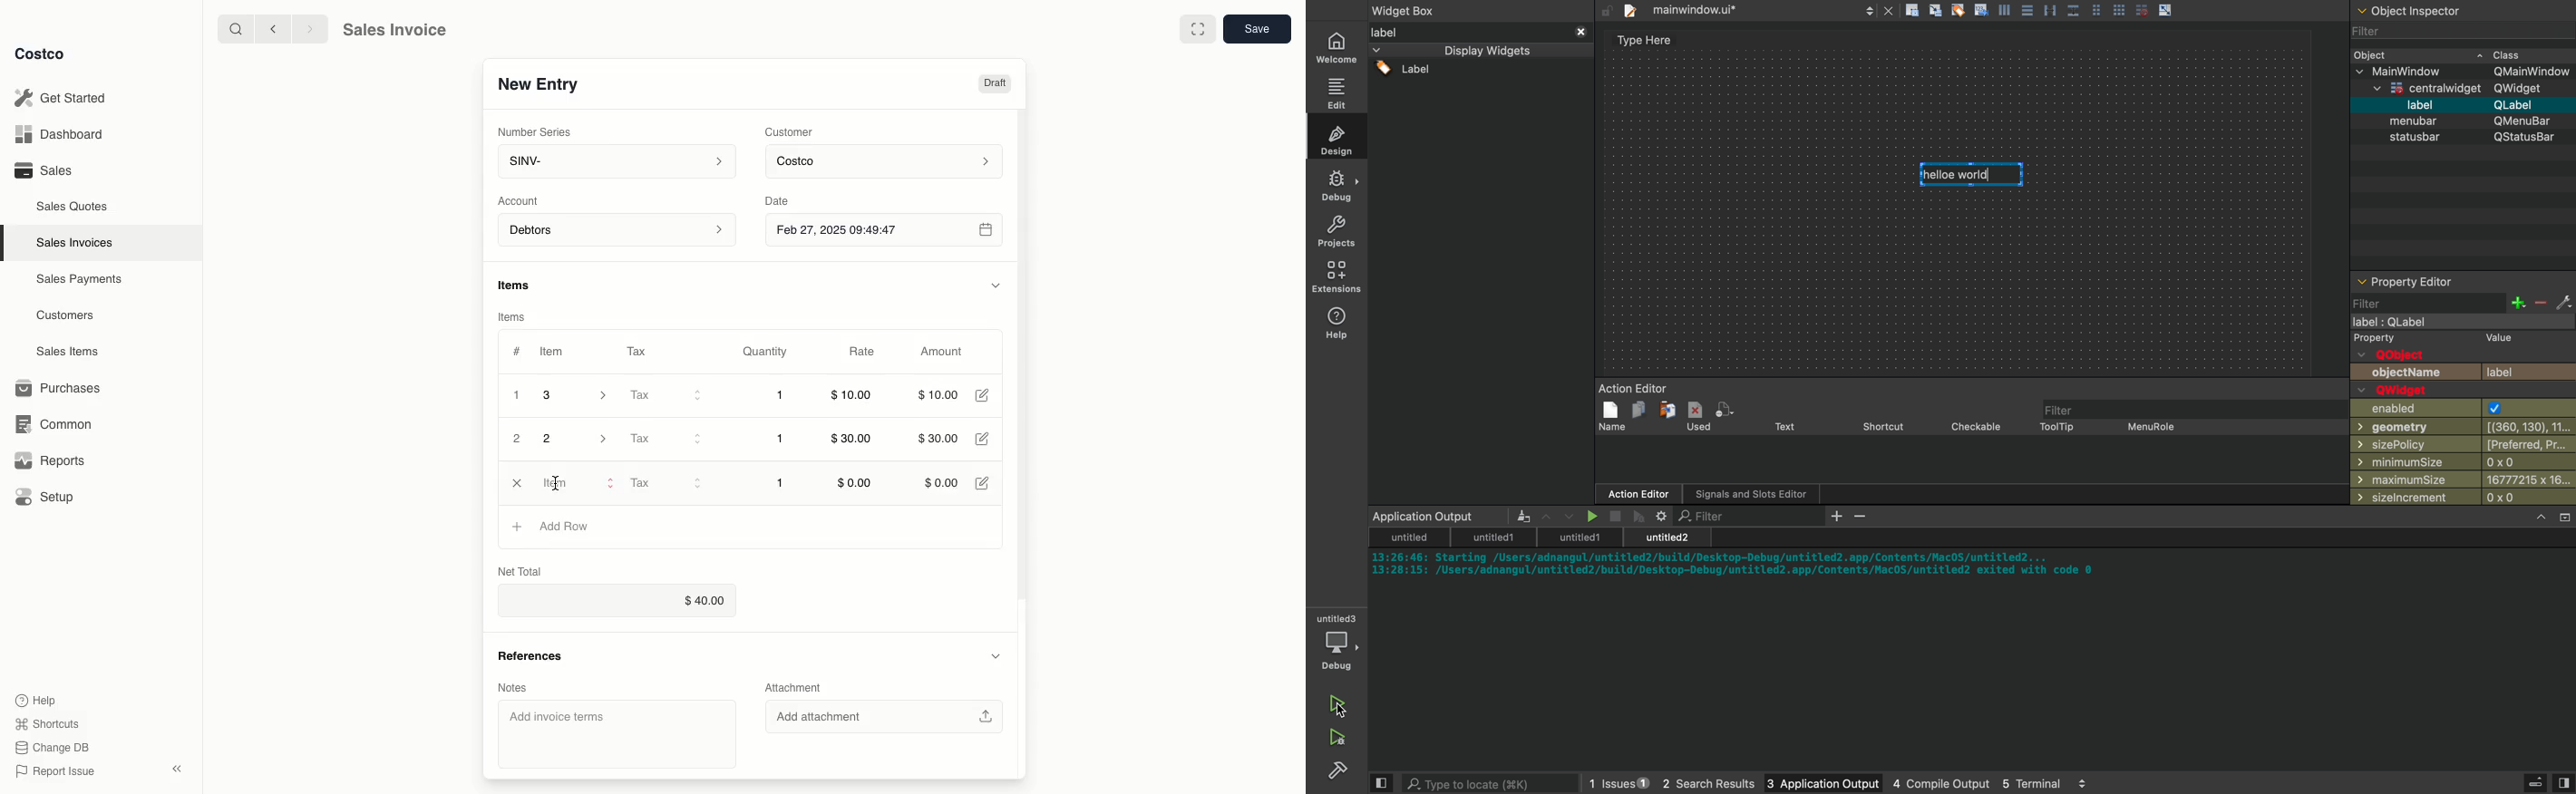 The height and width of the screenshot is (812, 2576). I want to click on Tax, so click(666, 484).